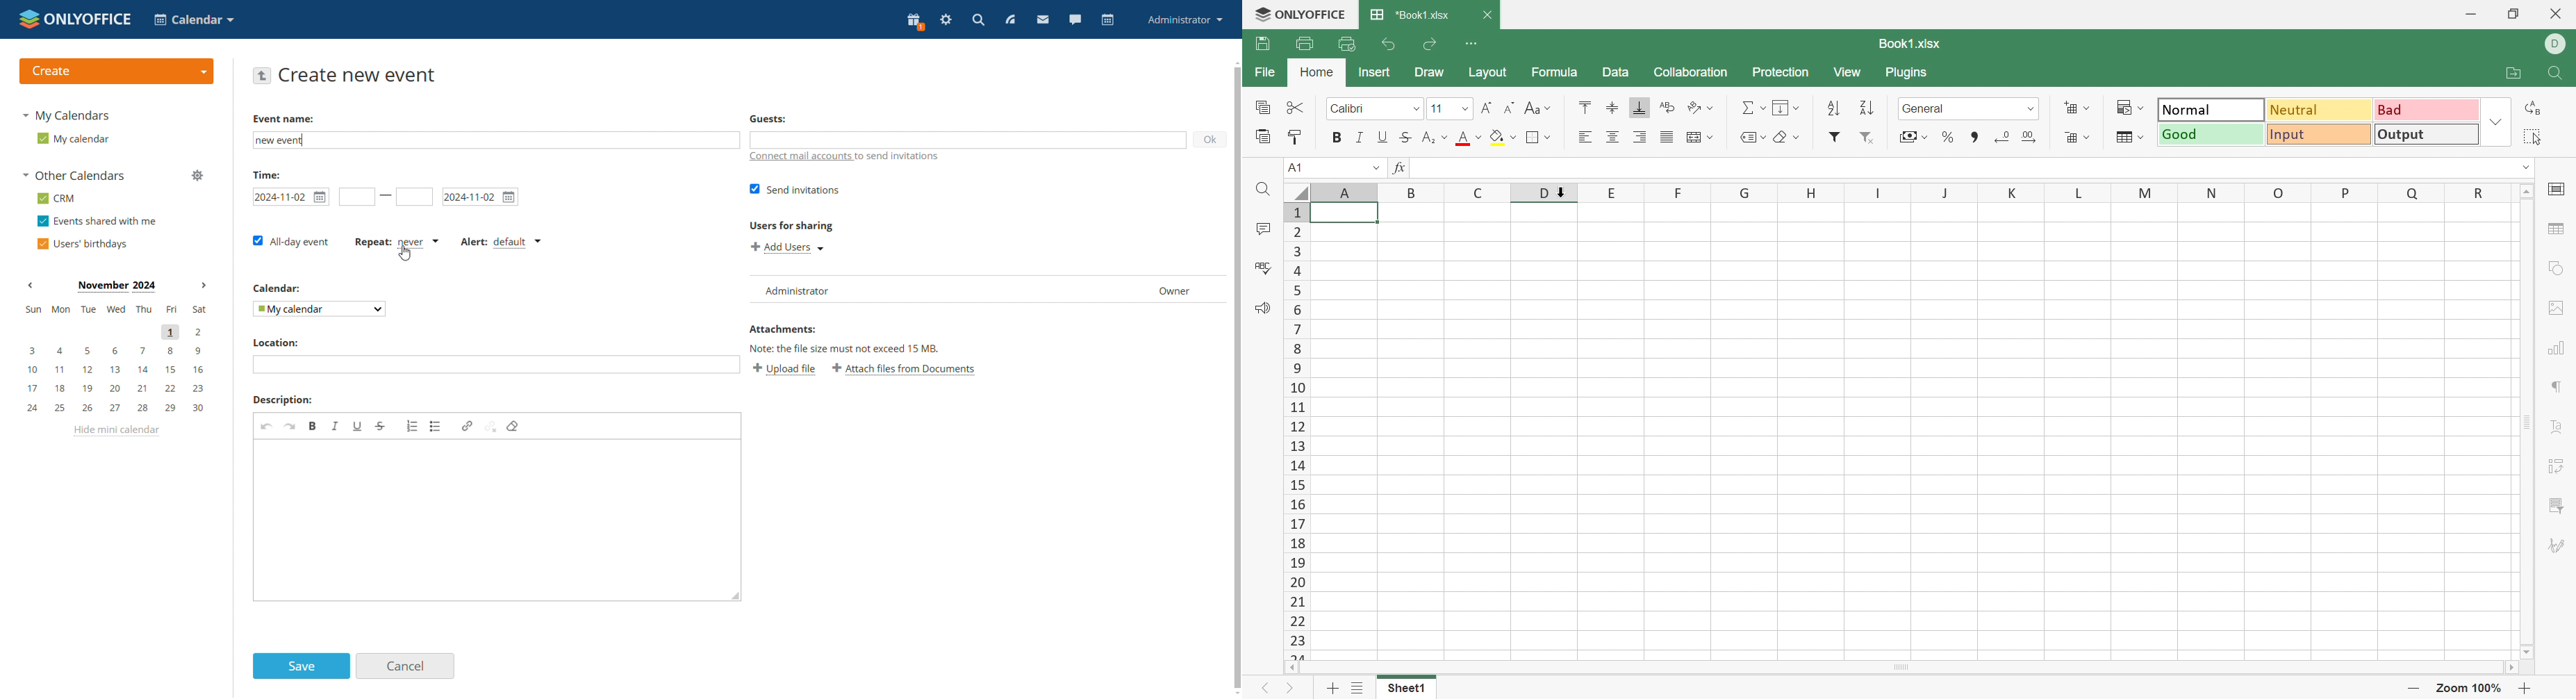 Image resolution: width=2576 pixels, height=700 pixels. What do you see at coordinates (275, 343) in the screenshot?
I see `Location` at bounding box center [275, 343].